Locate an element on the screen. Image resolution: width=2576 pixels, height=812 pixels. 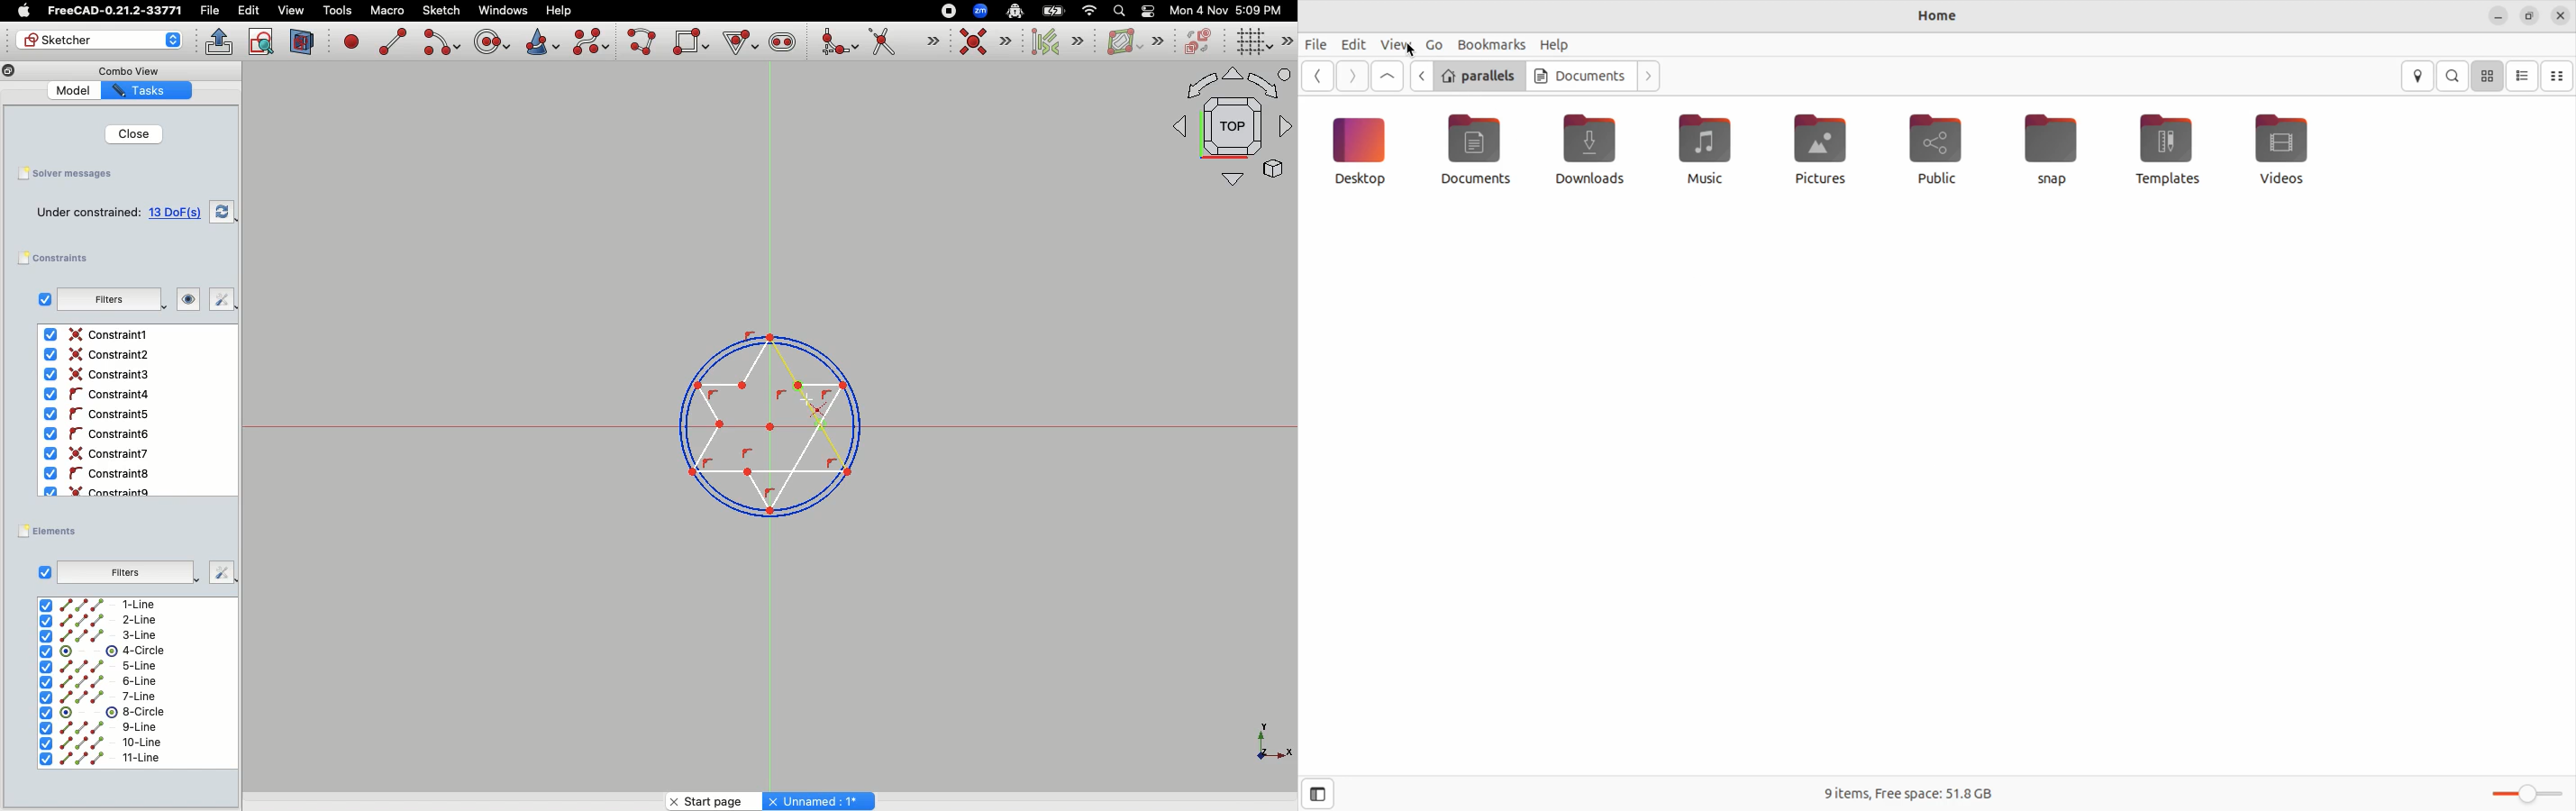
Solver messages is located at coordinates (67, 175).